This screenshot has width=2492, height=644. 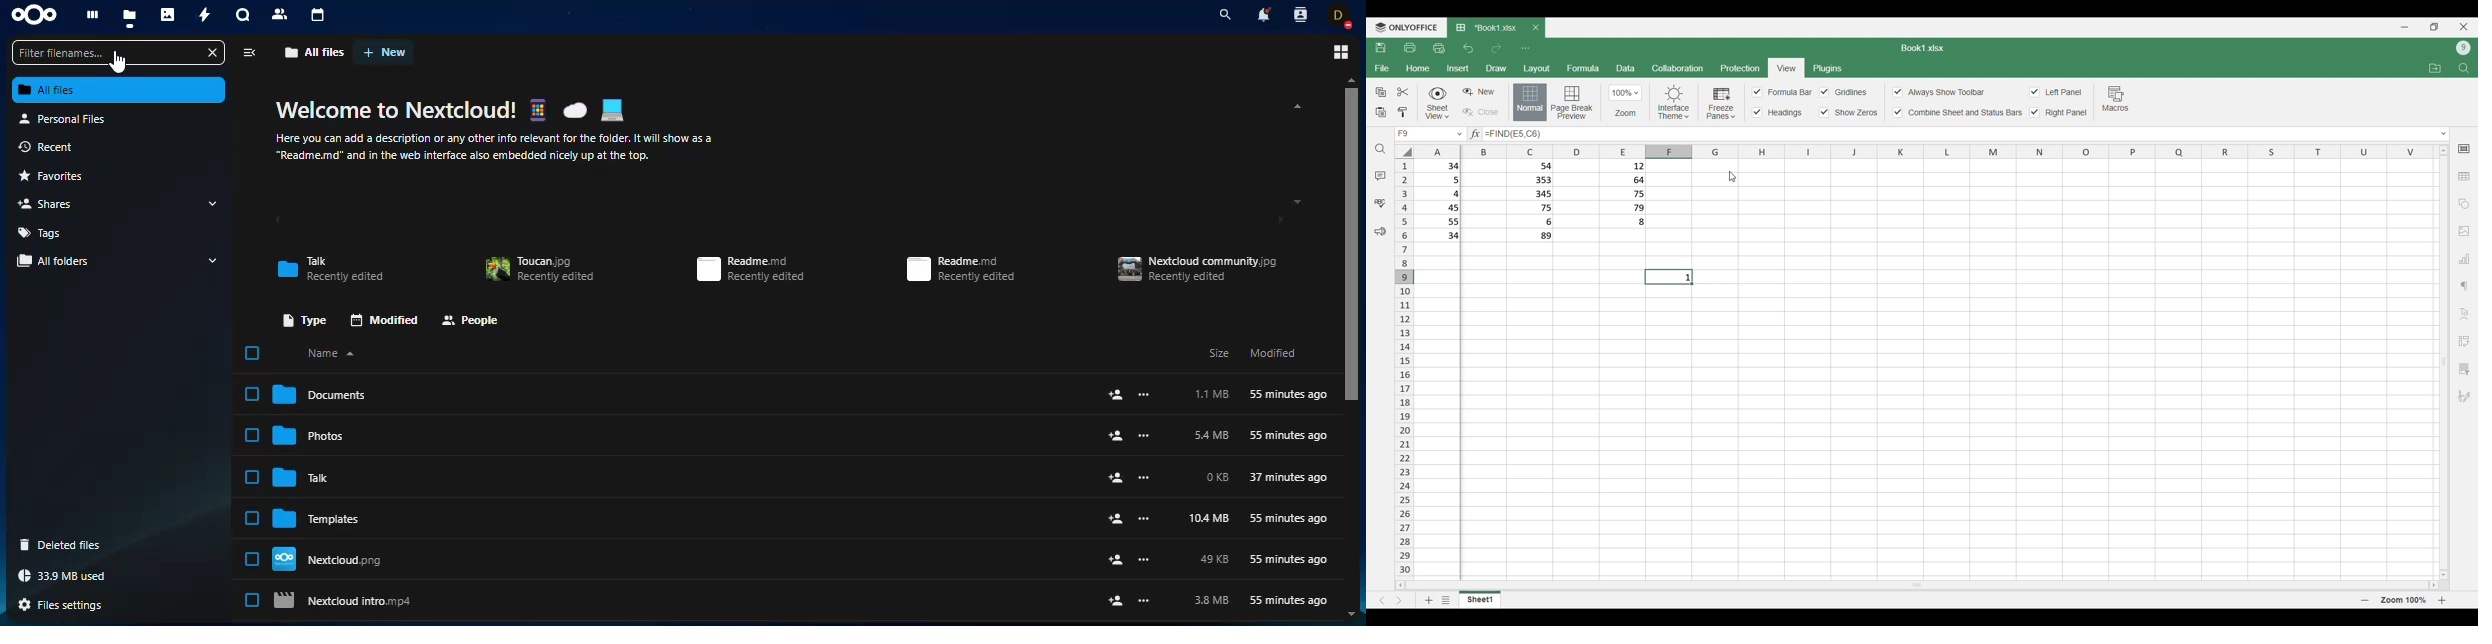 I want to click on File menu, so click(x=1382, y=68).